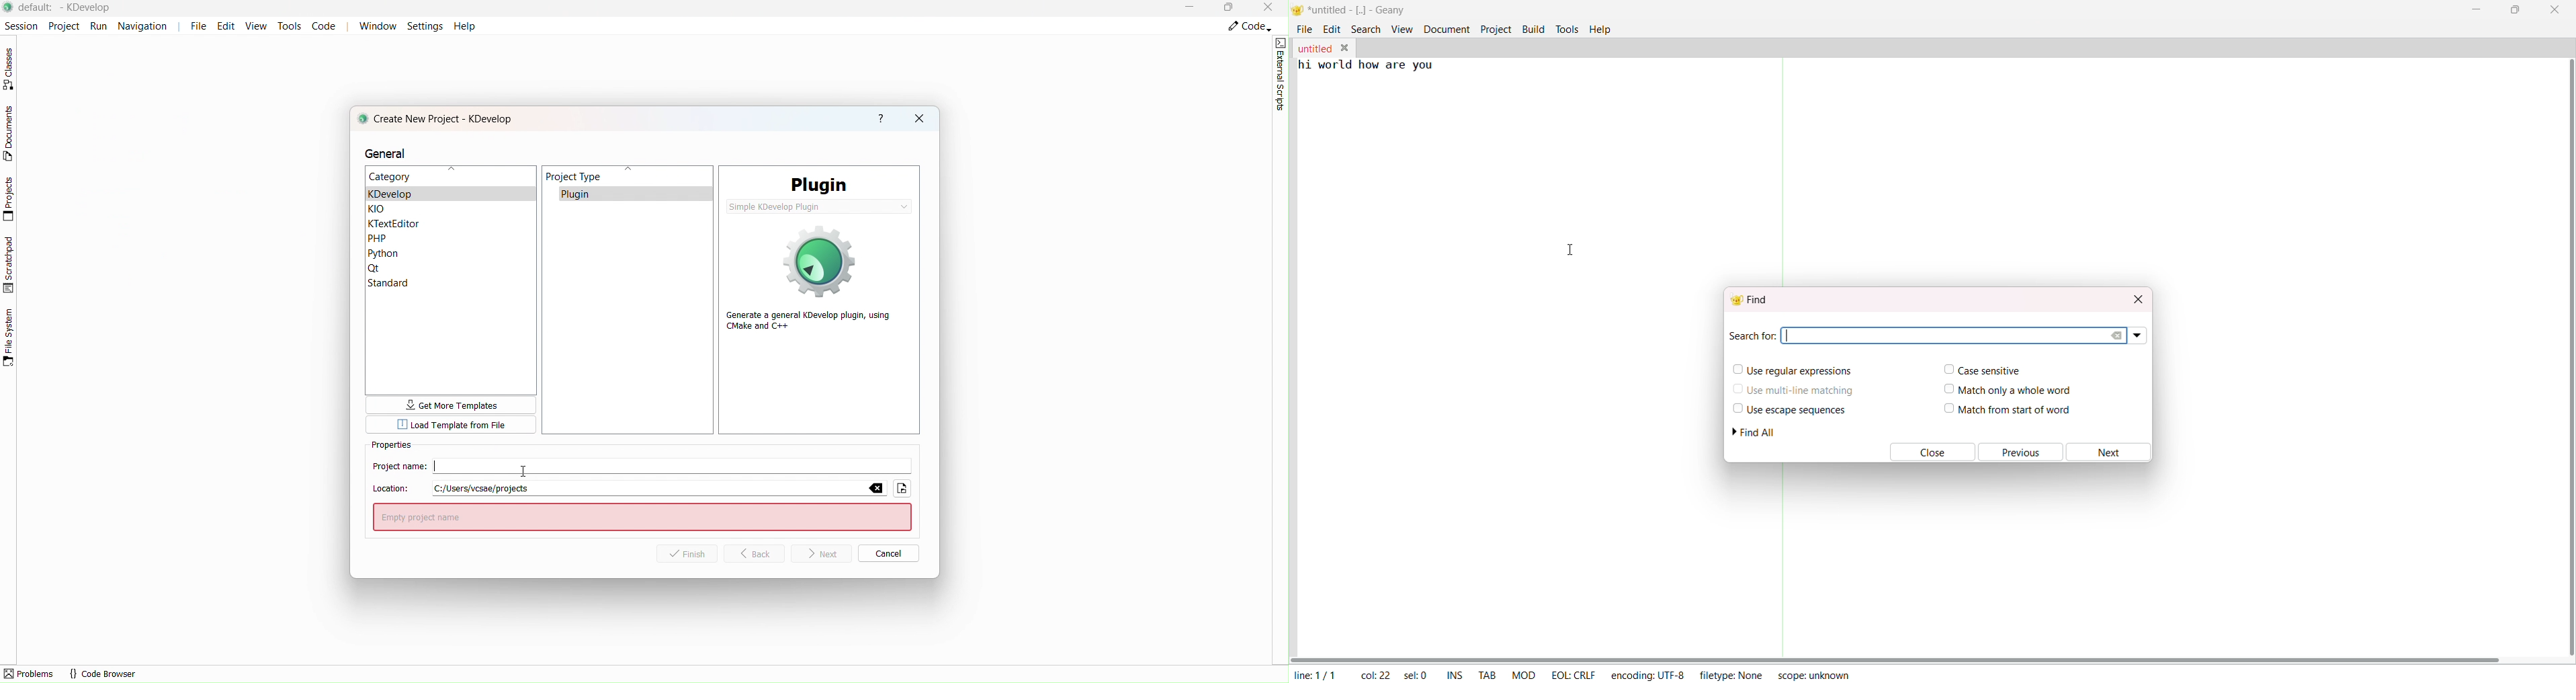 The height and width of the screenshot is (700, 2576). What do you see at coordinates (1347, 47) in the screenshot?
I see `close ` at bounding box center [1347, 47].